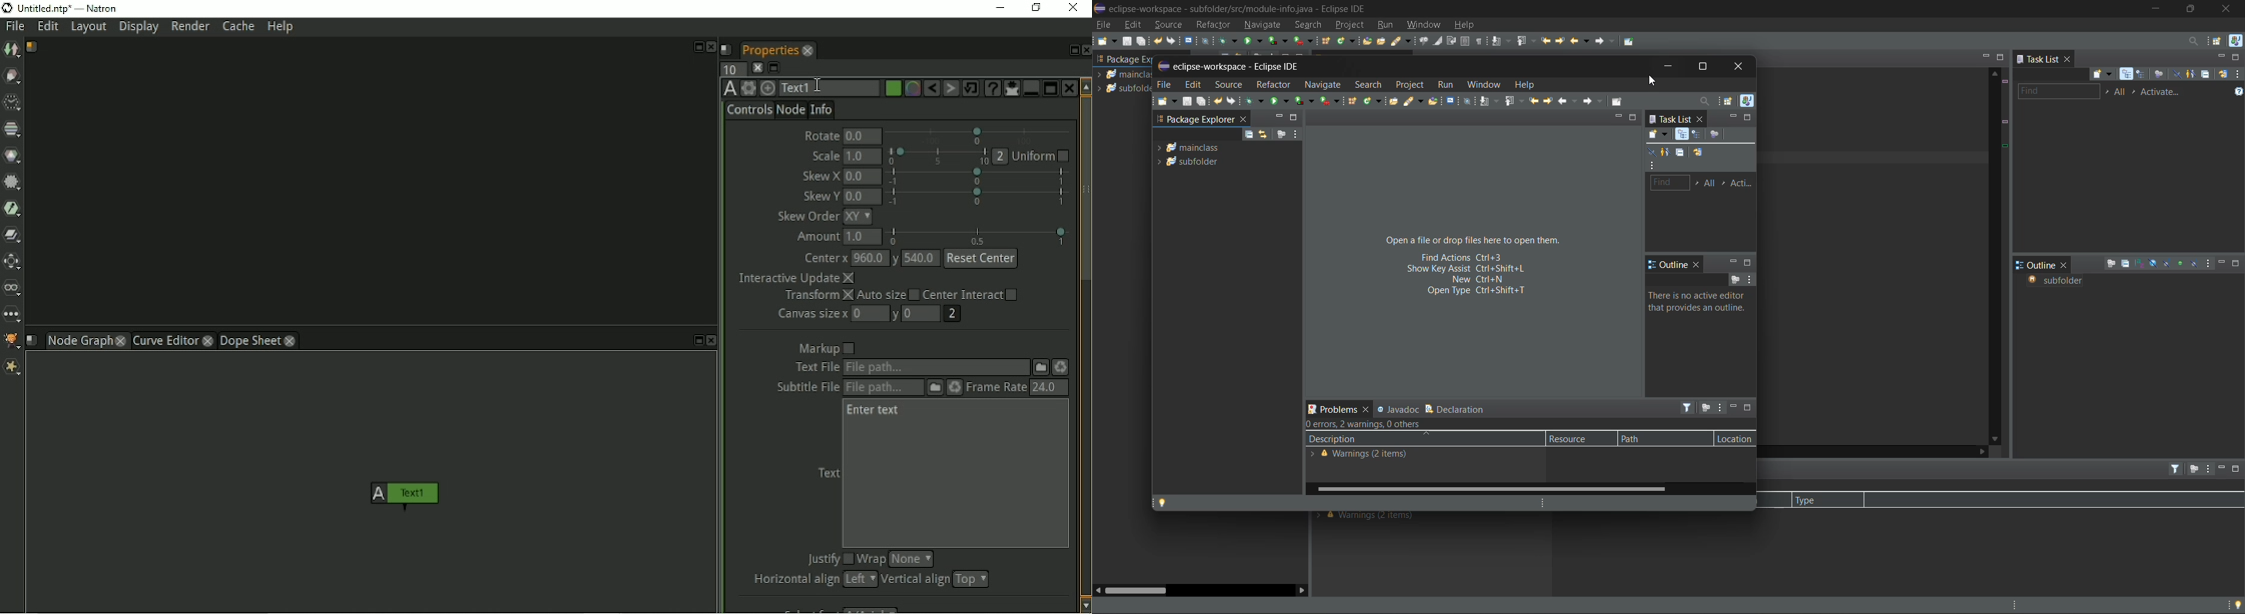  What do you see at coordinates (1188, 101) in the screenshot?
I see `save` at bounding box center [1188, 101].